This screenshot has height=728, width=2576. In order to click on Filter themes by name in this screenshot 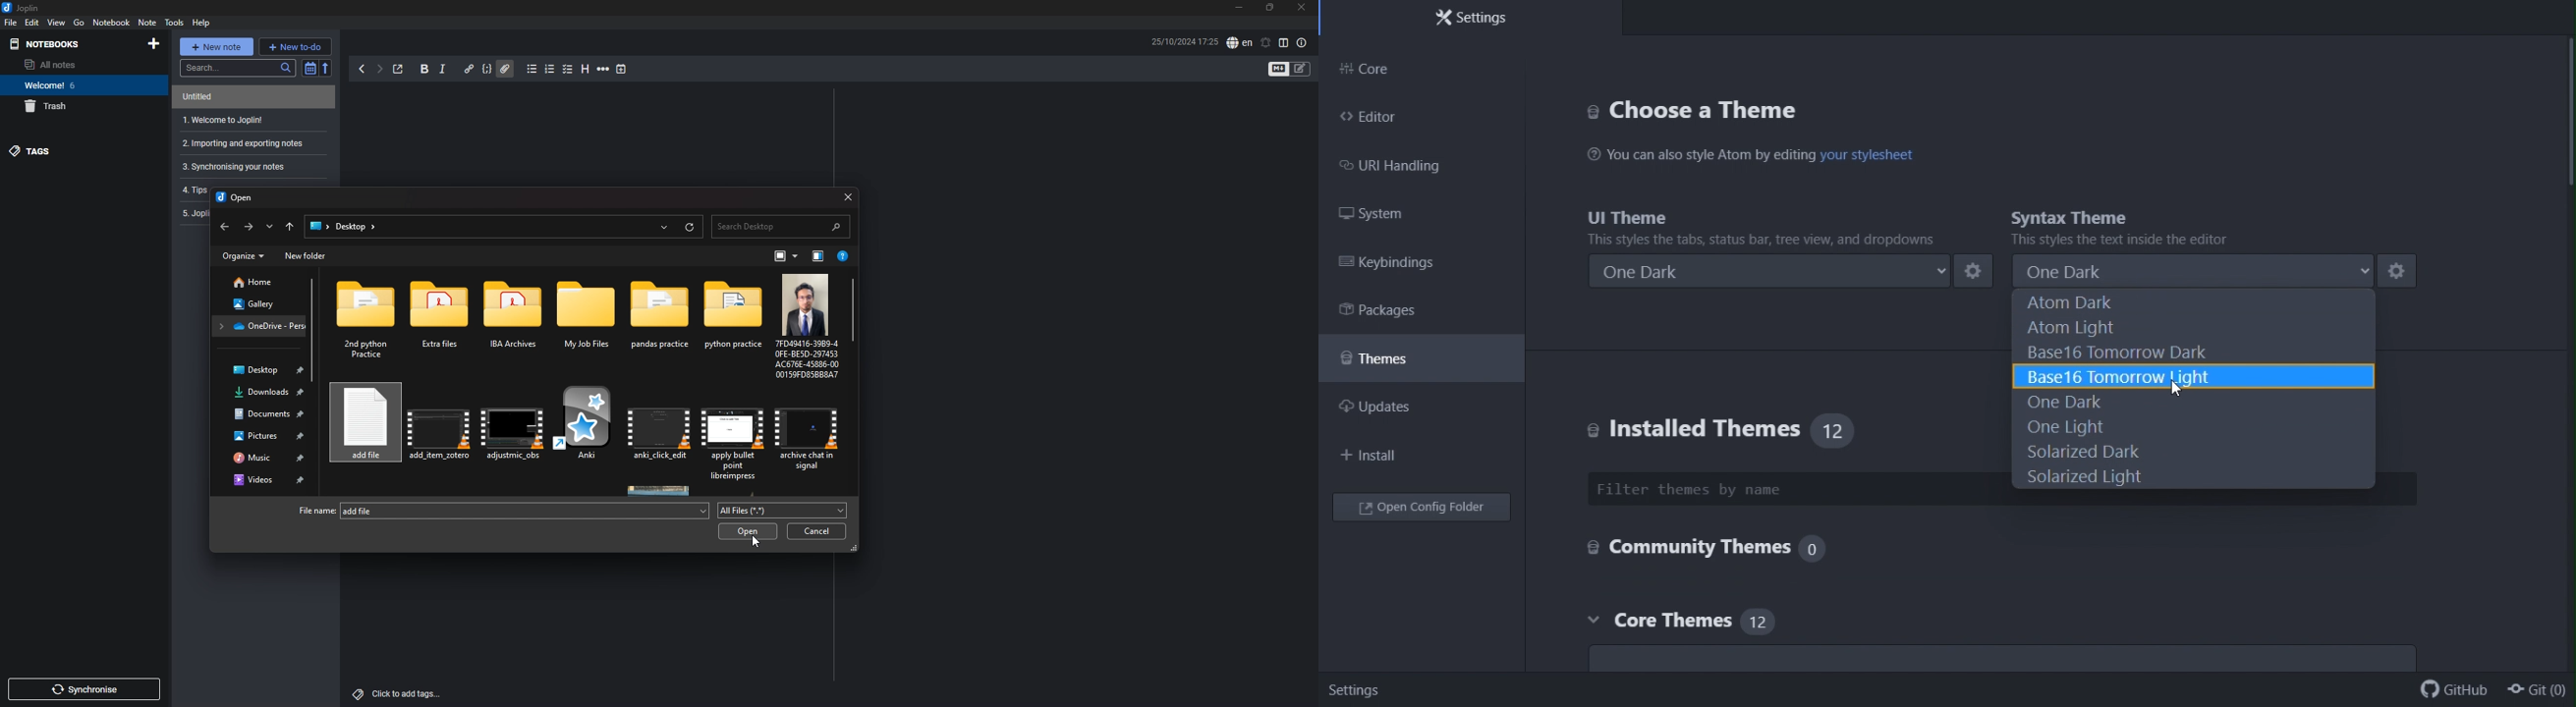, I will do `click(1763, 489)`.